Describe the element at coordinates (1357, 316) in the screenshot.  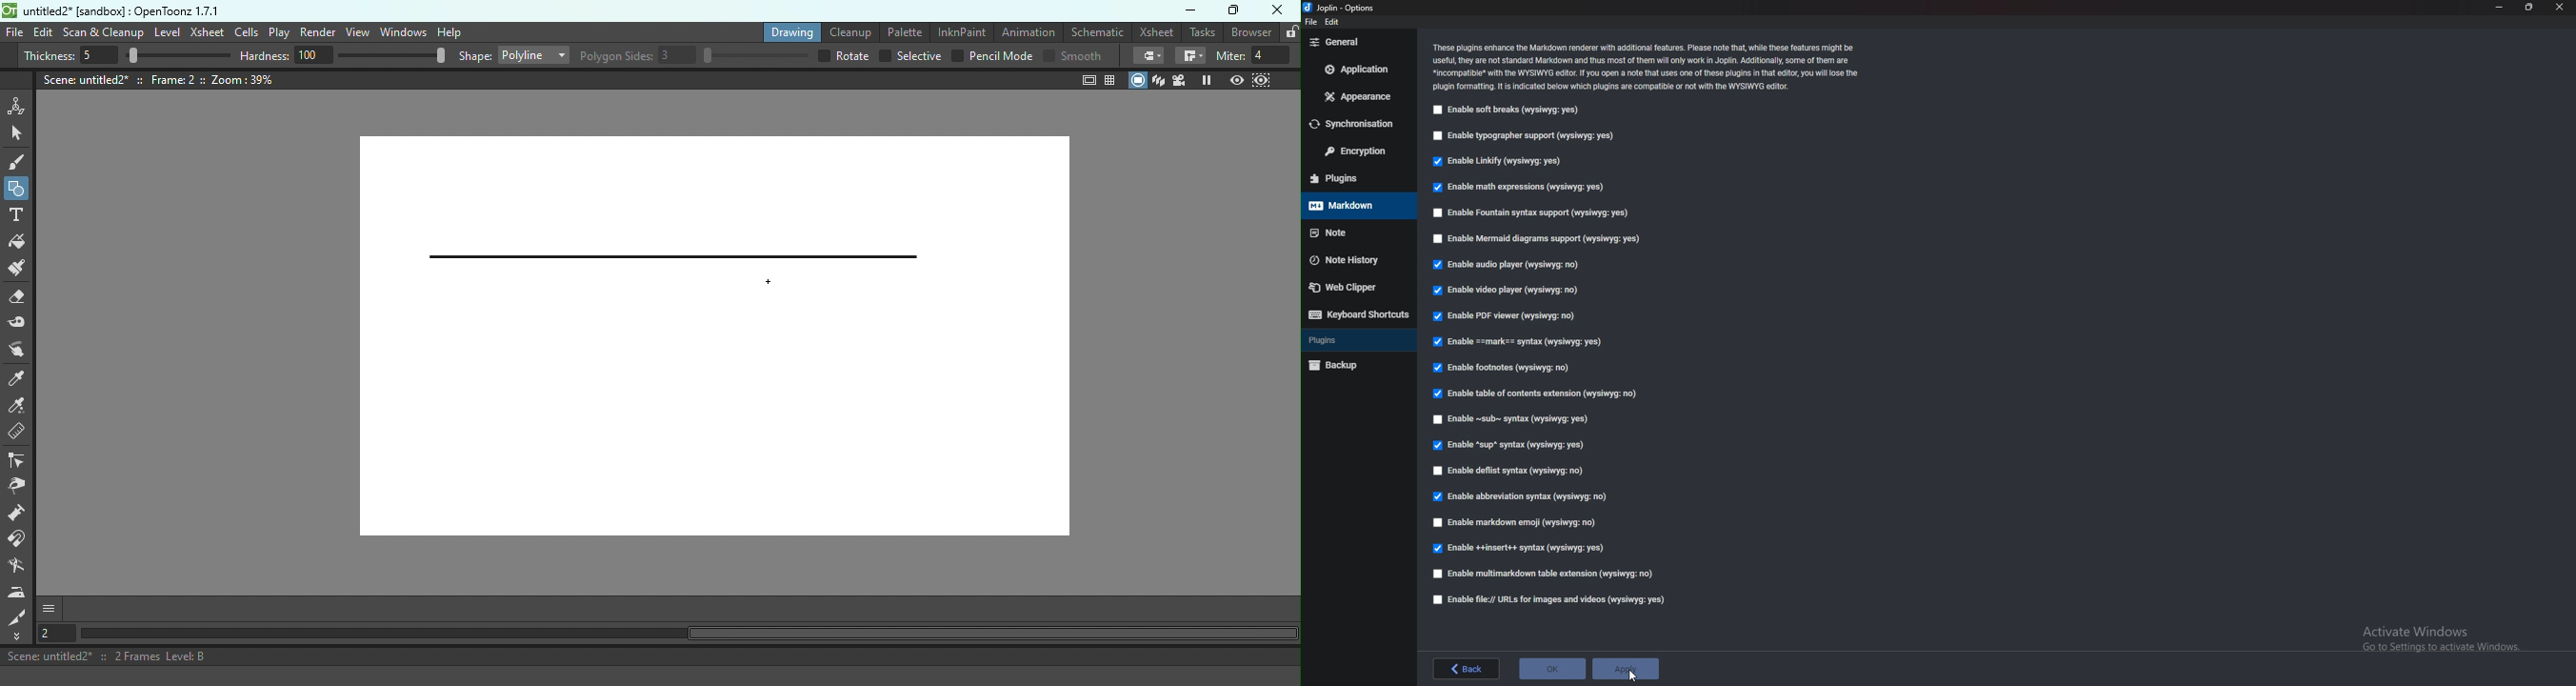
I see `Keyboard shortcuts` at that location.